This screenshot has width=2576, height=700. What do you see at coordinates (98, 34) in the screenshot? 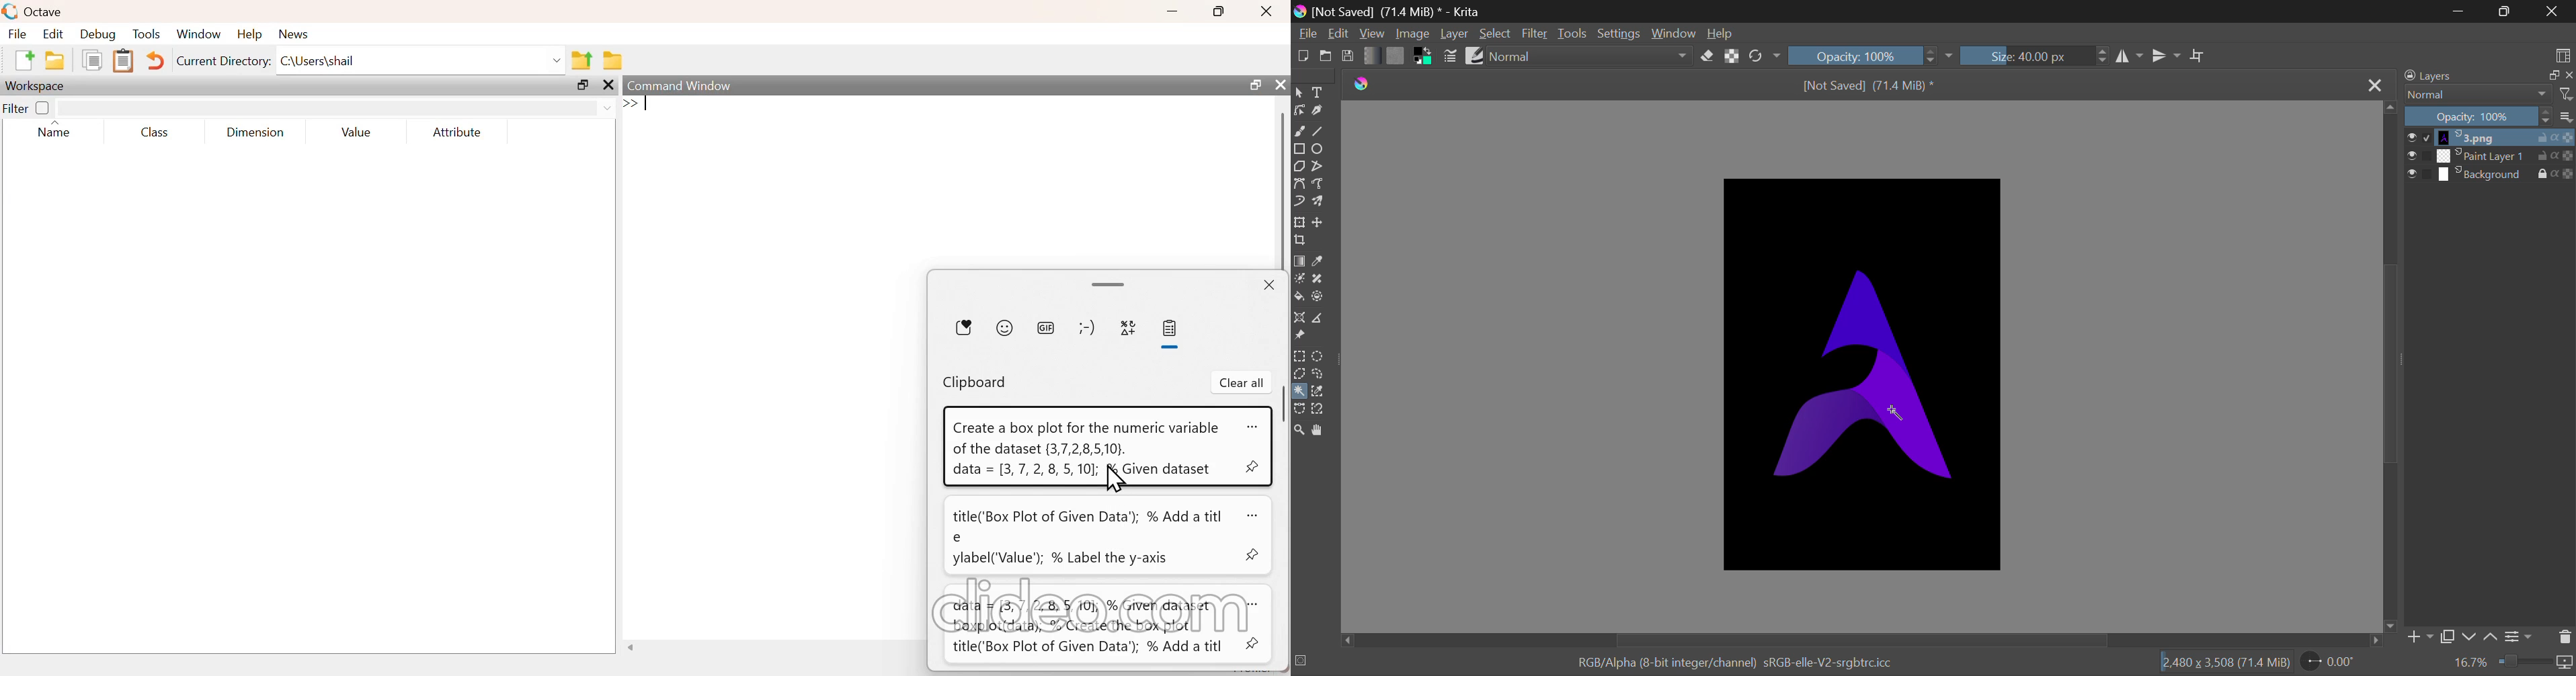
I see `debug` at bounding box center [98, 34].